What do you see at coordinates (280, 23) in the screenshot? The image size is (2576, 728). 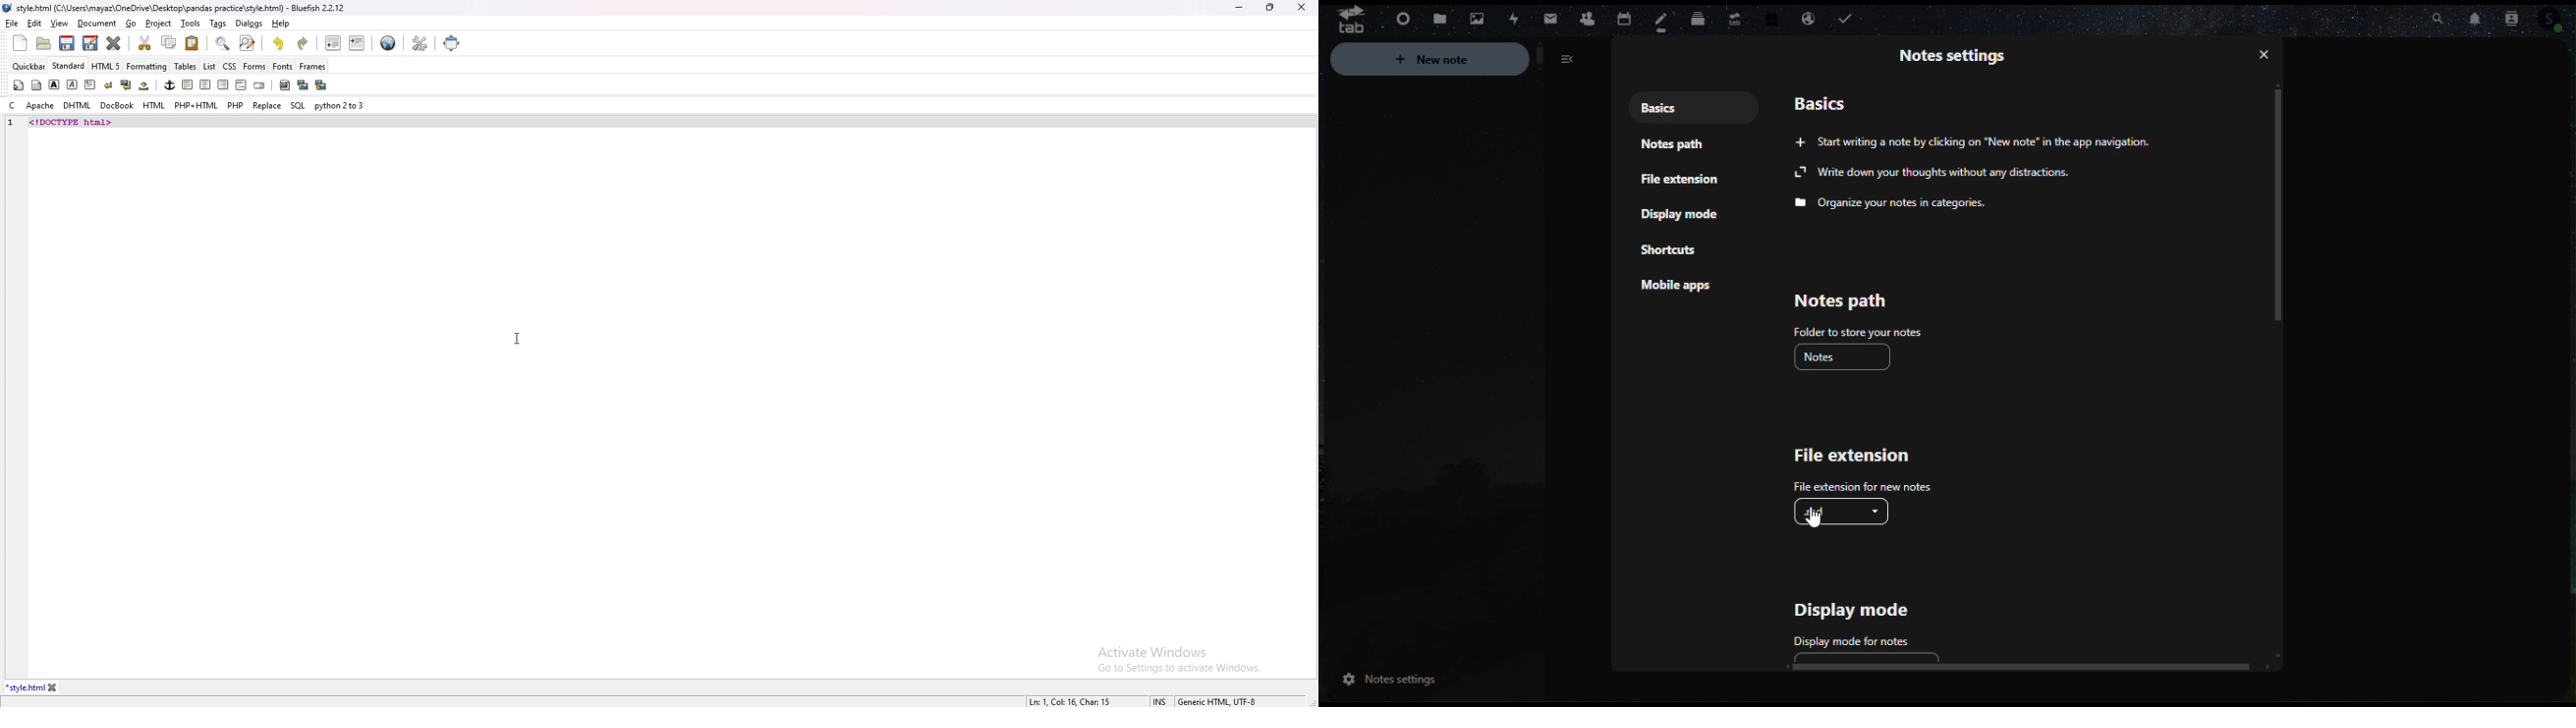 I see `help` at bounding box center [280, 23].